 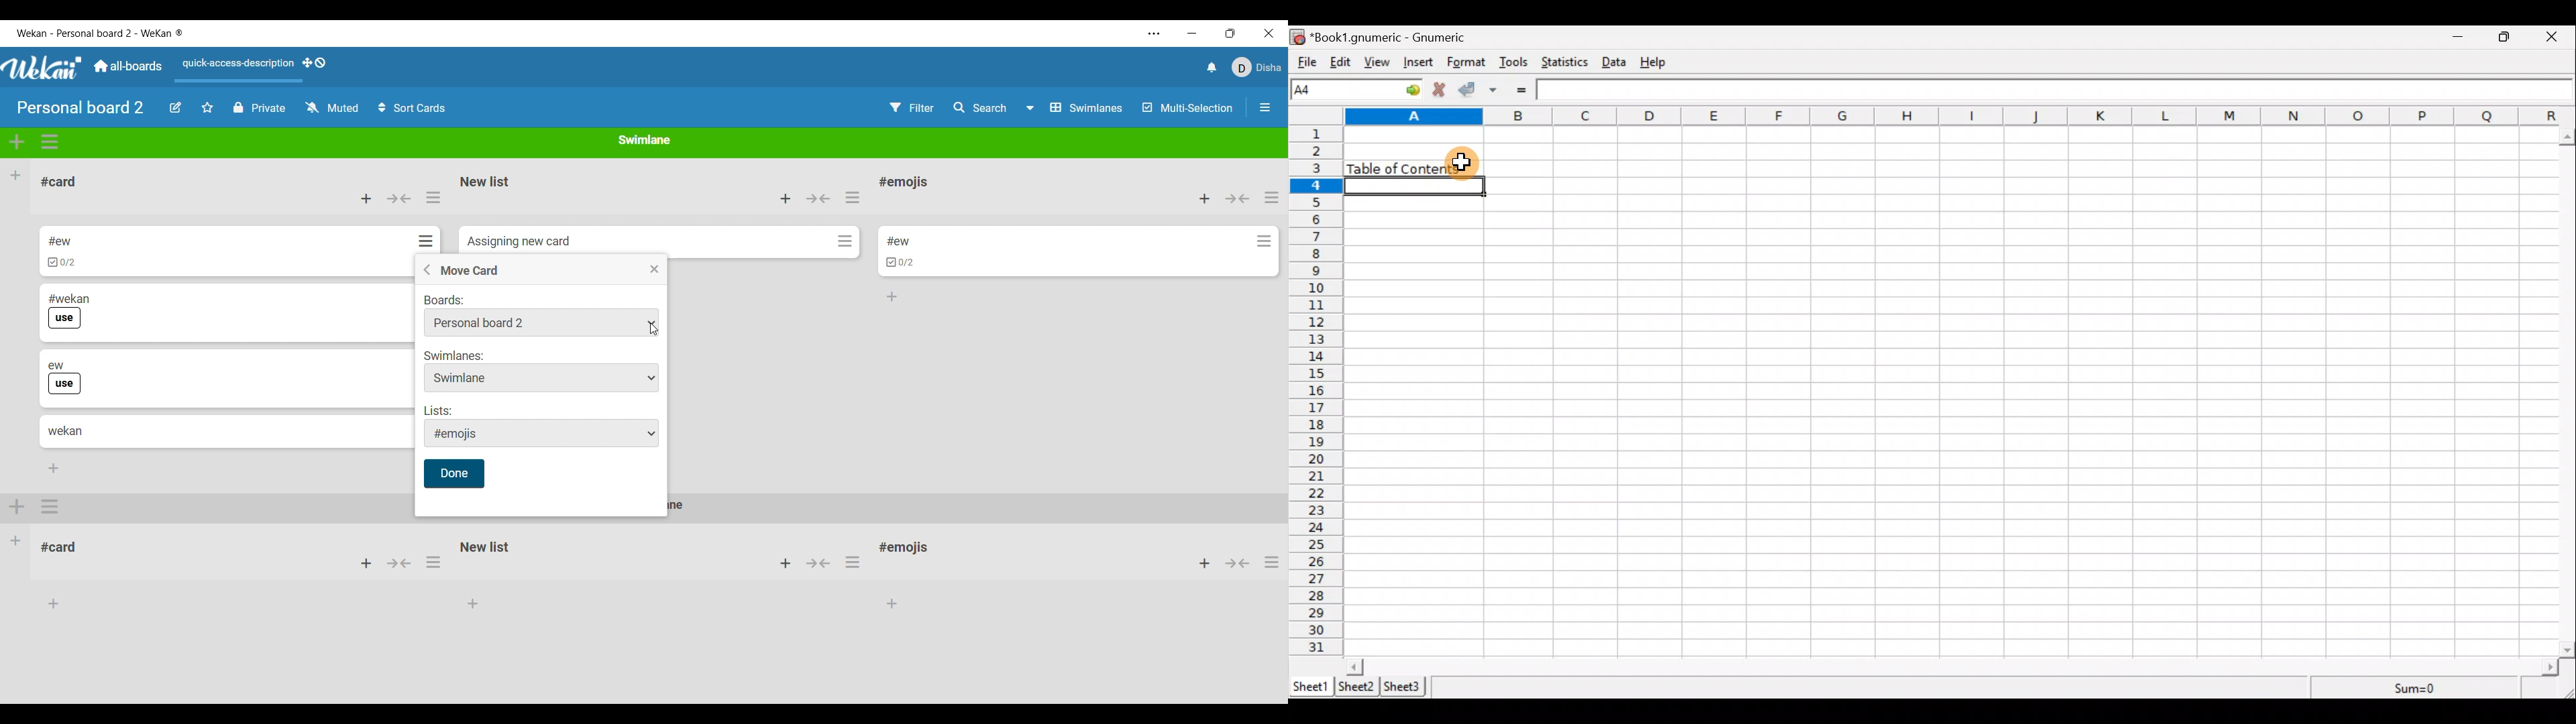 I want to click on add, so click(x=782, y=564).